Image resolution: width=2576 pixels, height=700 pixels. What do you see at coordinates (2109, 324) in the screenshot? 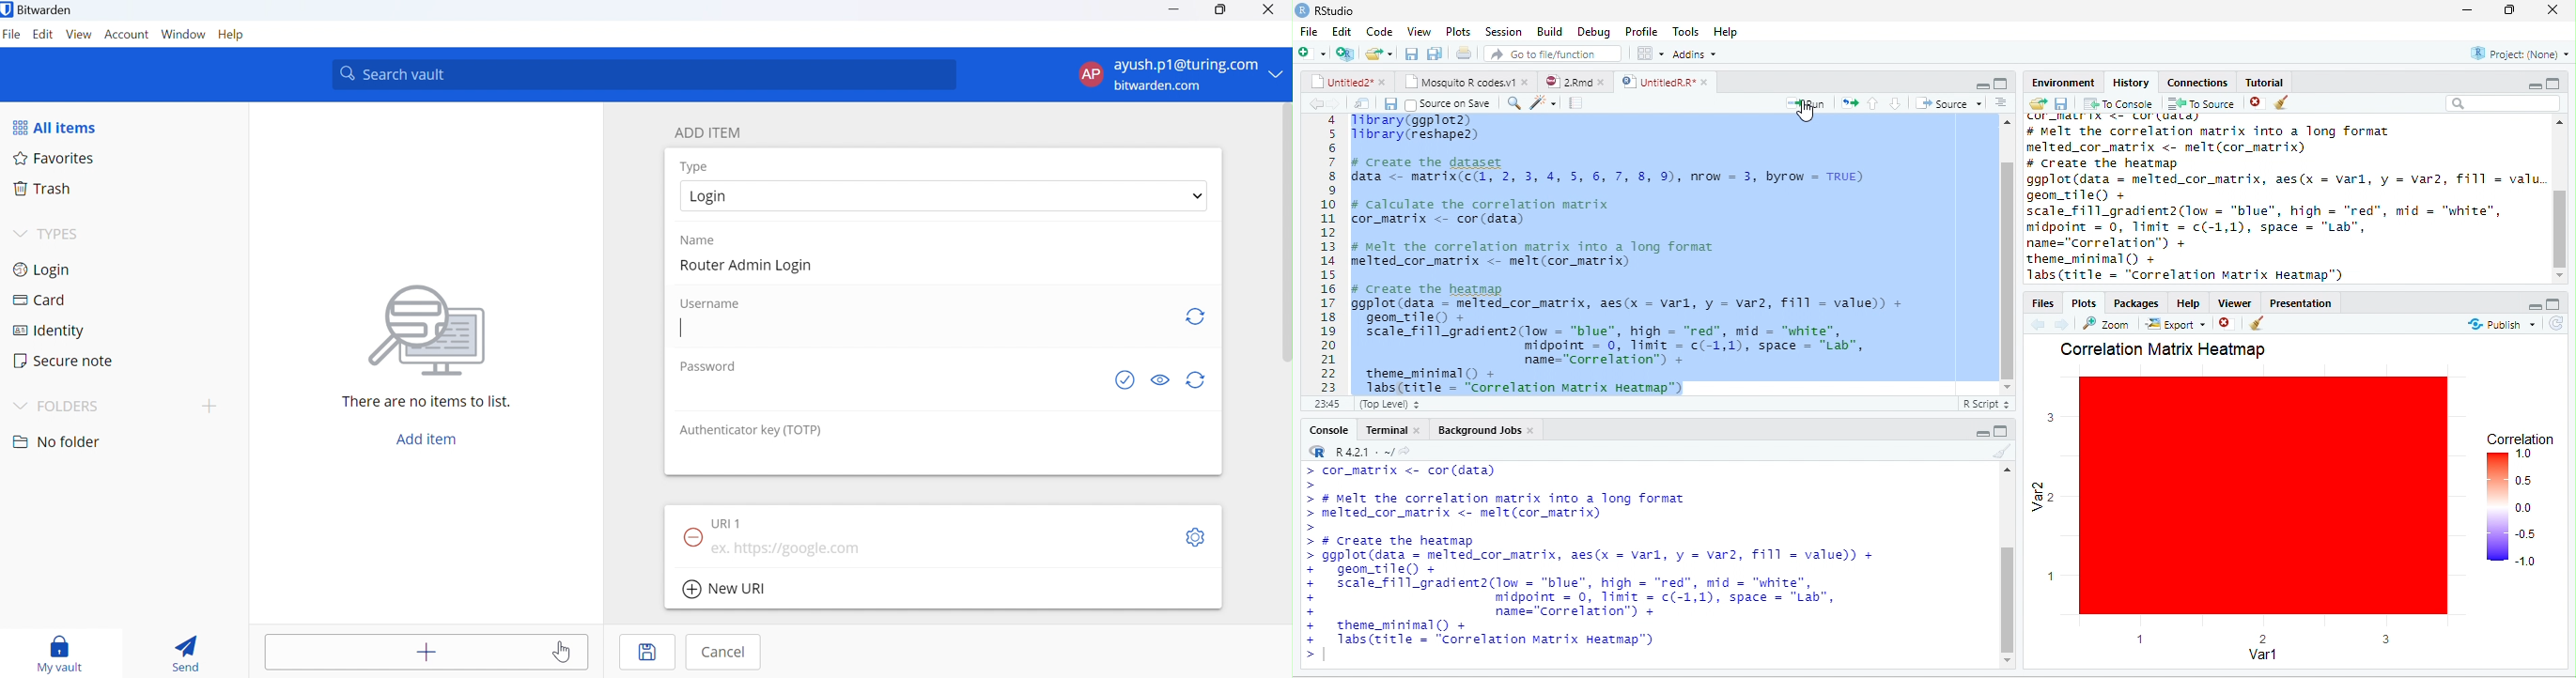
I see `zoom` at bounding box center [2109, 324].